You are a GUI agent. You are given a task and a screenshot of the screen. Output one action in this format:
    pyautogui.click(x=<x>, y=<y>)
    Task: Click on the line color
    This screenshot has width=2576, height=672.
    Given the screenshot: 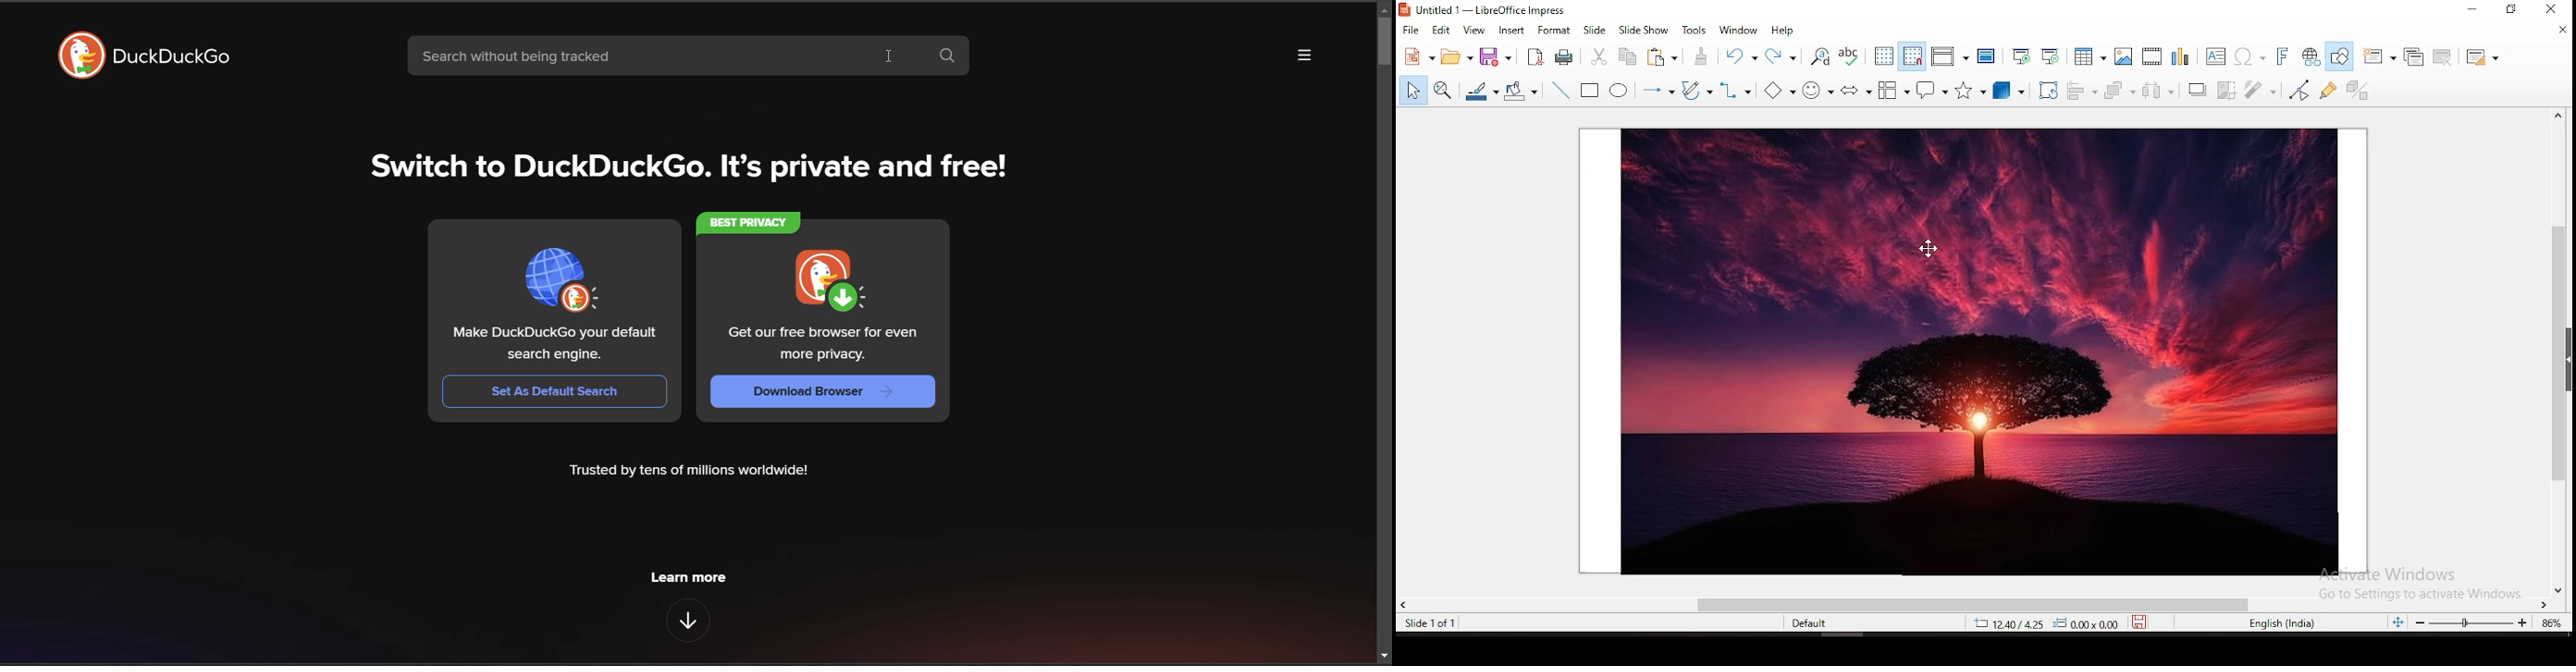 What is the action you would take?
    pyautogui.click(x=1482, y=90)
    